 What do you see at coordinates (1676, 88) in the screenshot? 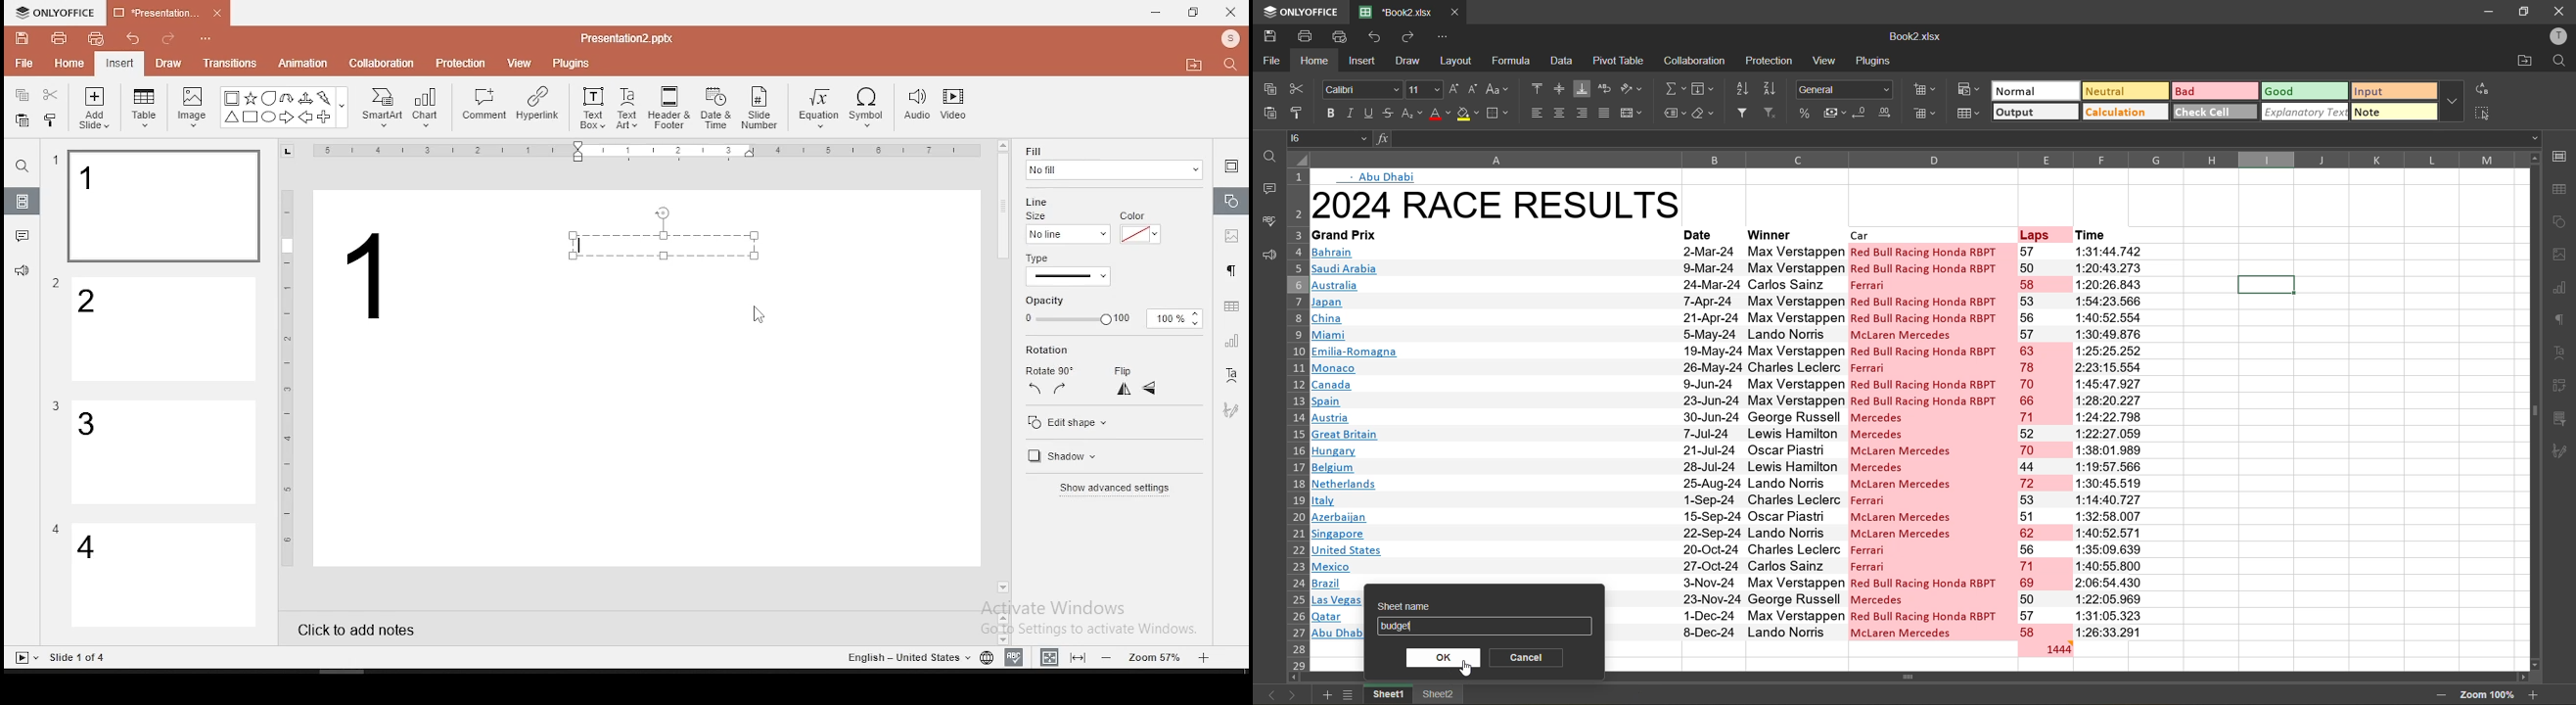
I see `summation` at bounding box center [1676, 88].